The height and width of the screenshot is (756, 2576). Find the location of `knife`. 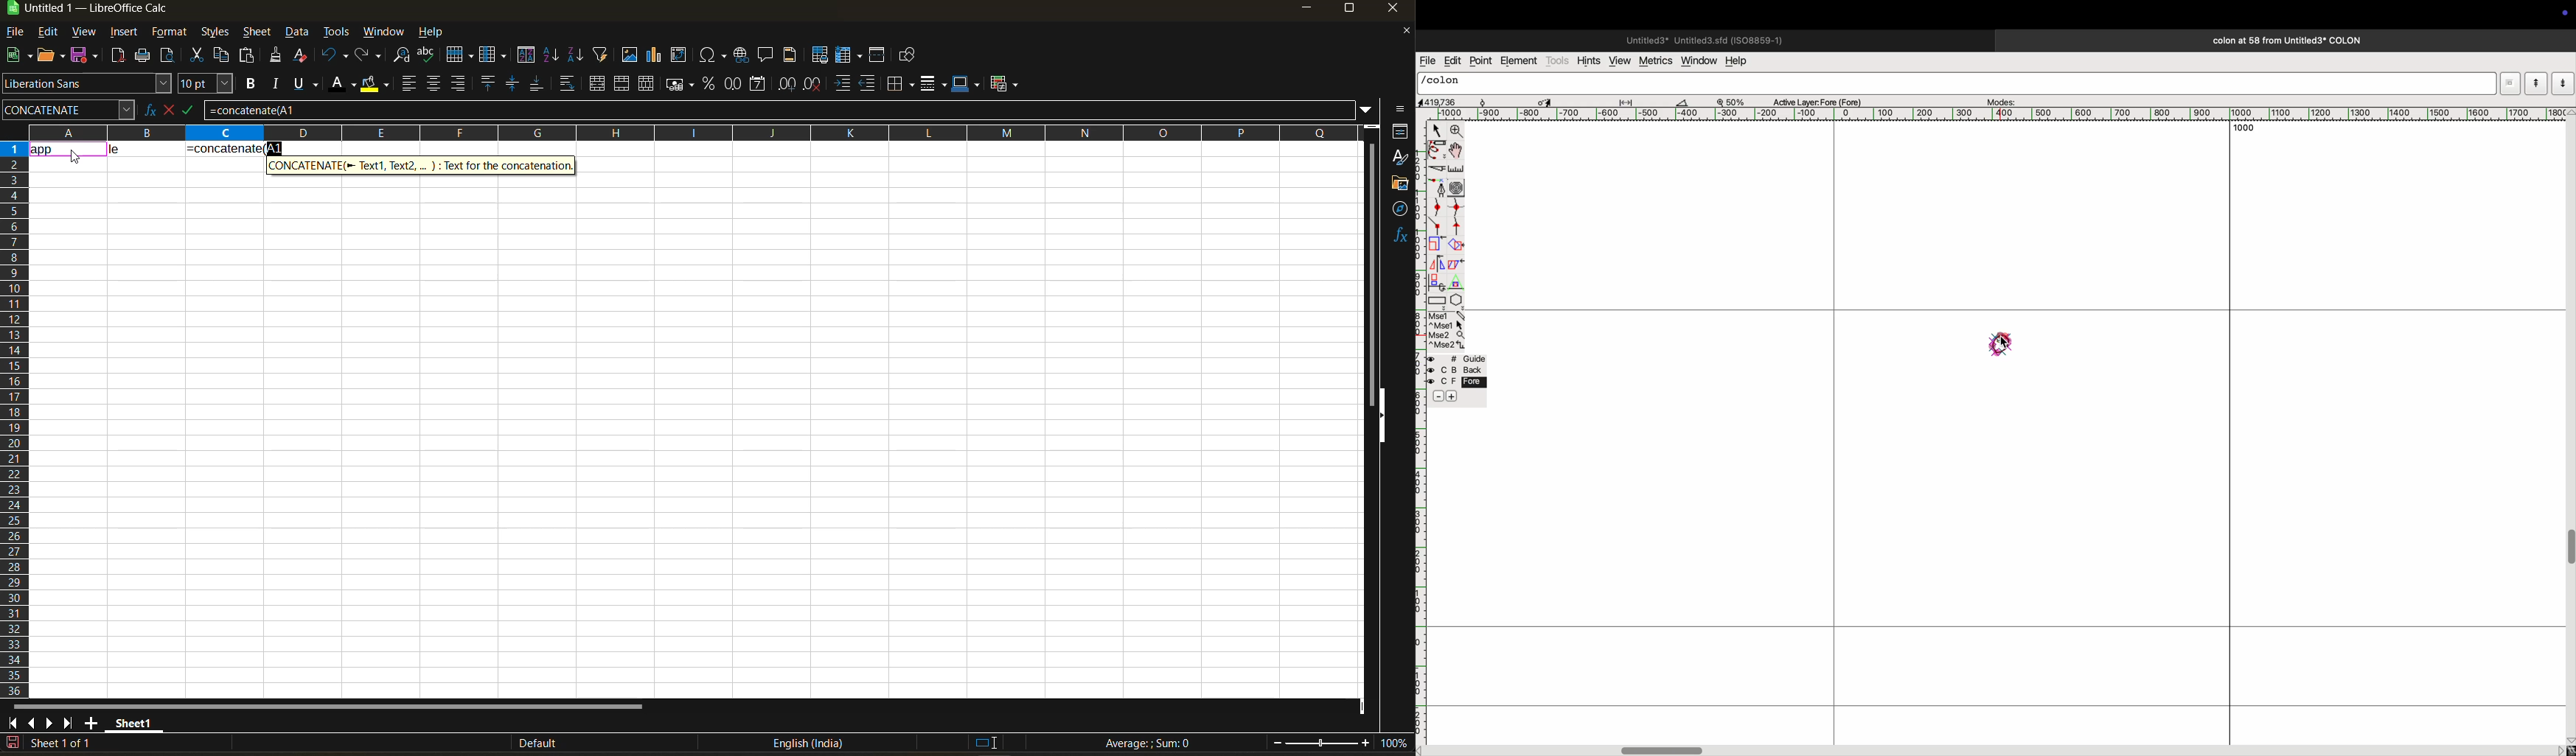

knife is located at coordinates (1436, 170).